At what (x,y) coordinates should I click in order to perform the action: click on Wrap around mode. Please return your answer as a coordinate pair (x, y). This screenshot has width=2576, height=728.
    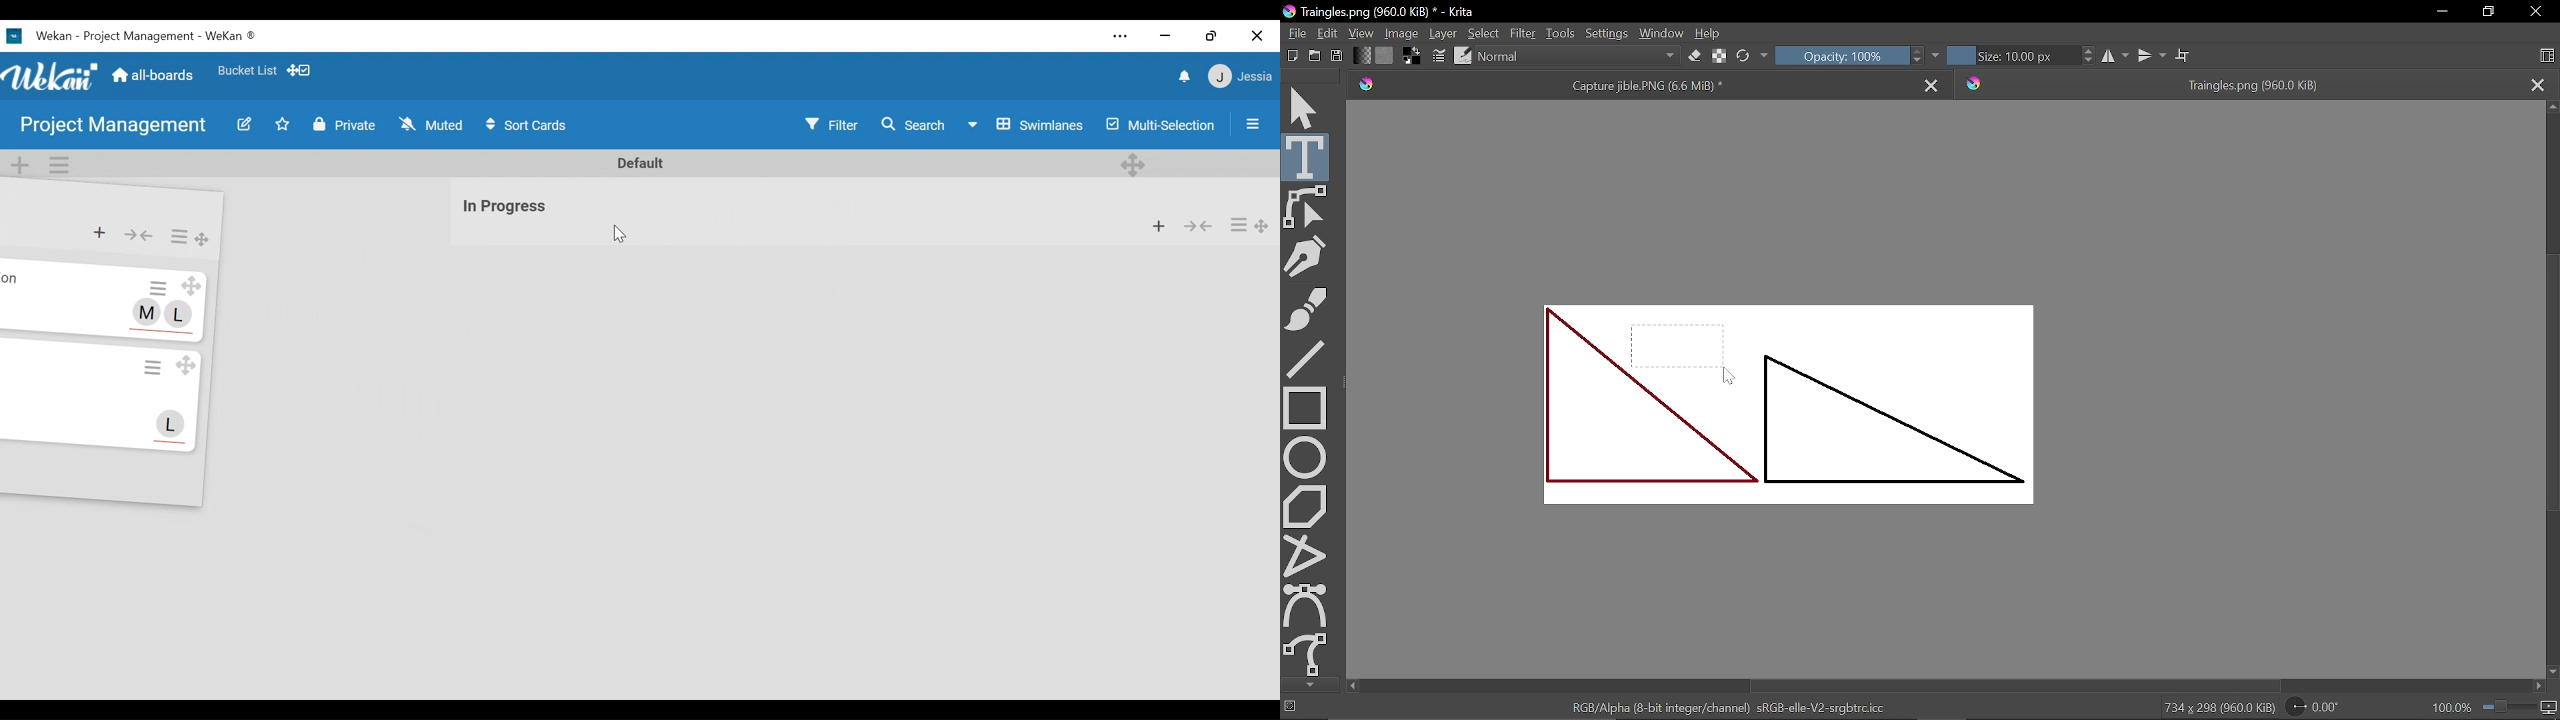
    Looking at the image, I should click on (2185, 57).